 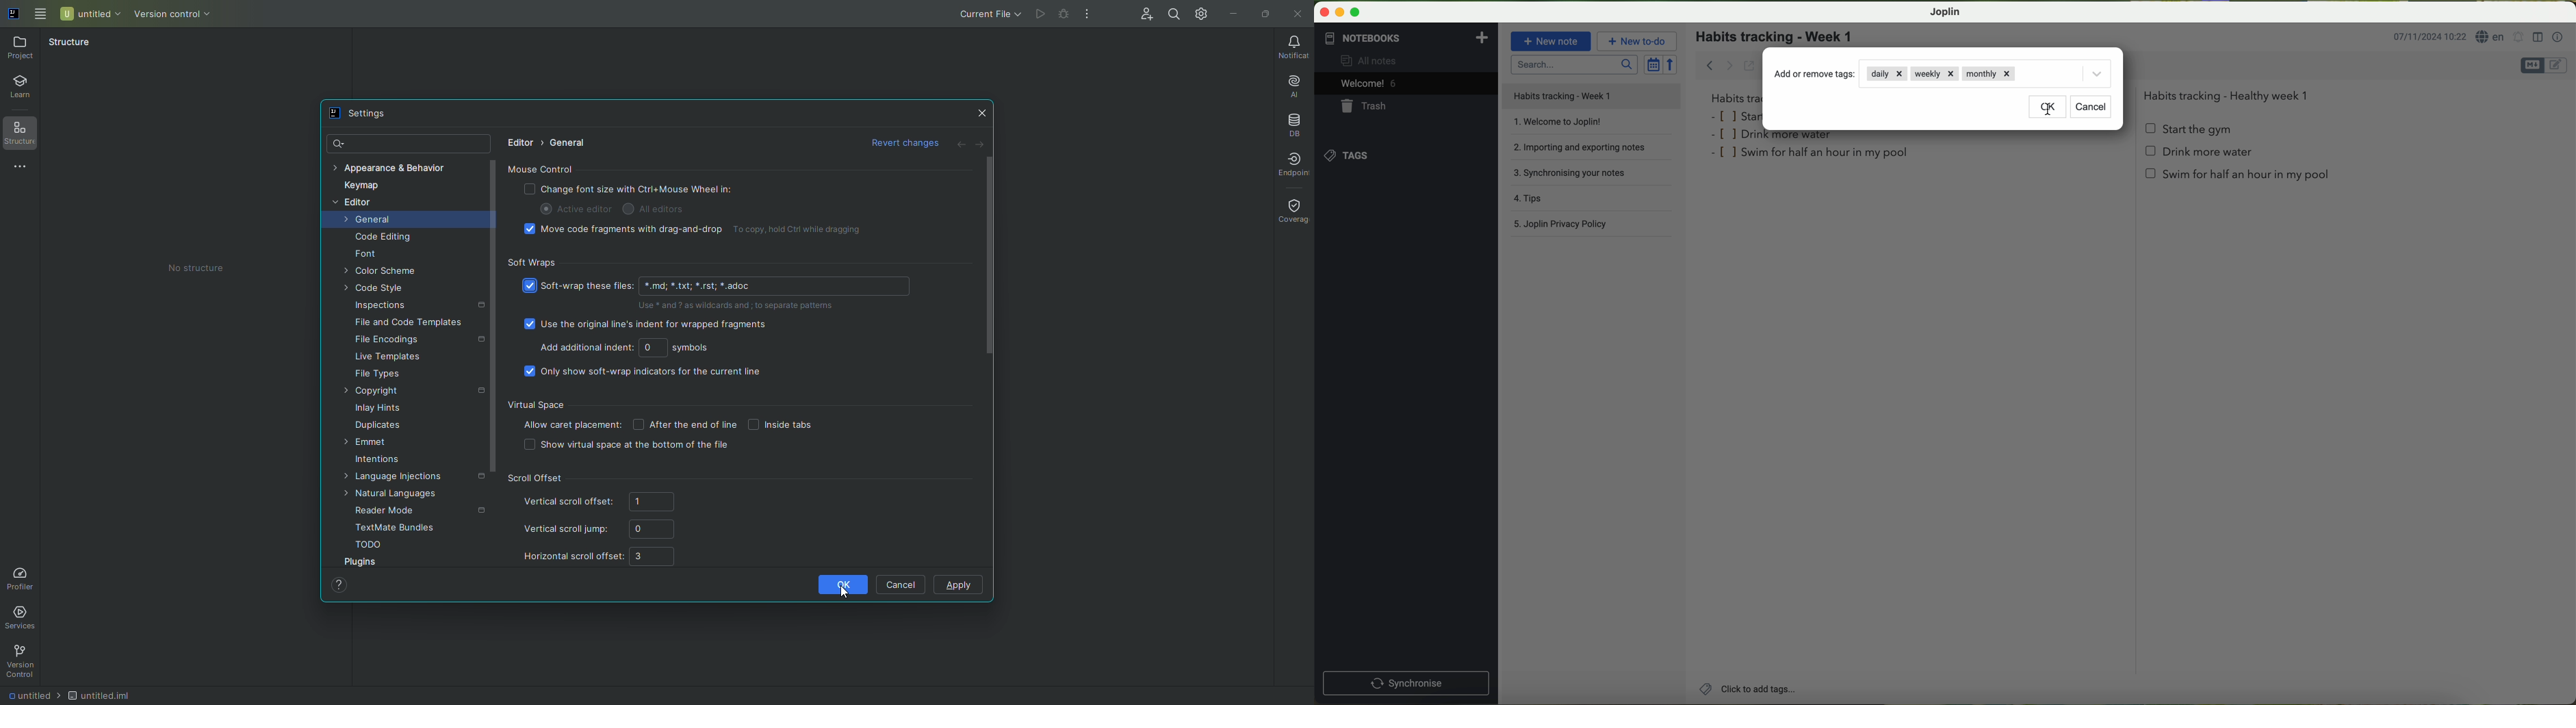 I want to click on add or remove tags, so click(x=1816, y=74).